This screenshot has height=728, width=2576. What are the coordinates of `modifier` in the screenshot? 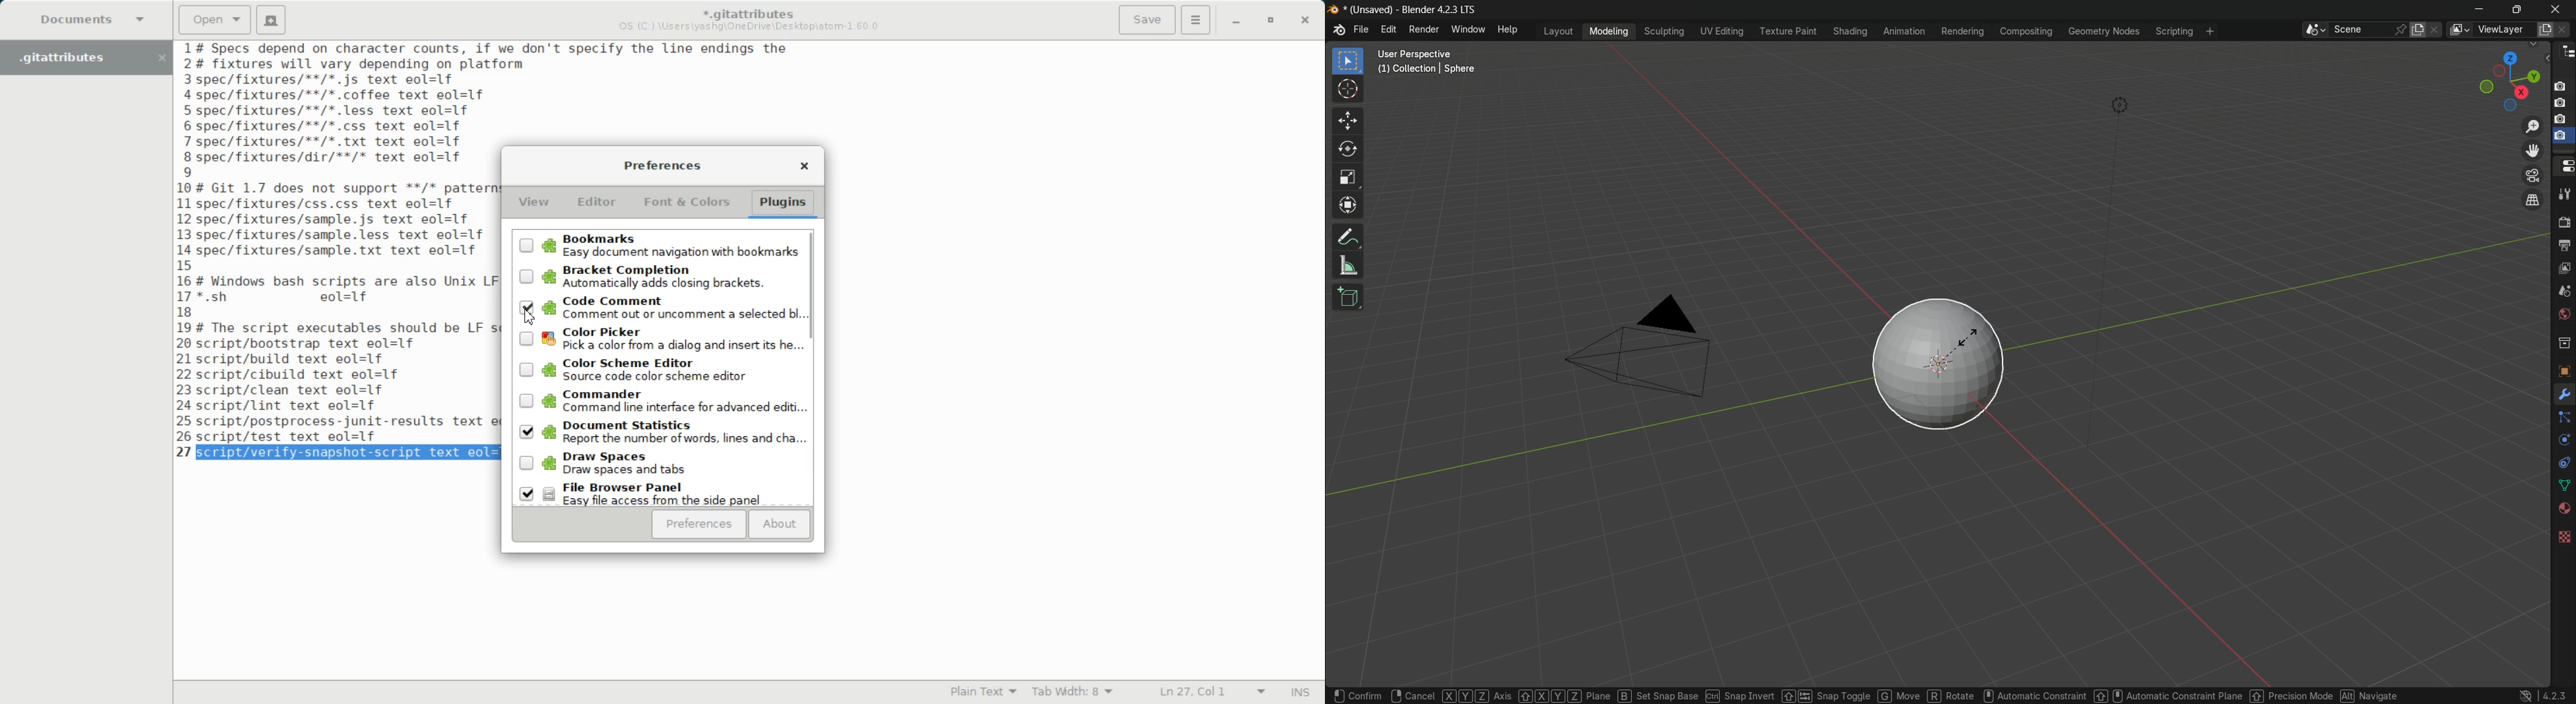 It's located at (2564, 396).